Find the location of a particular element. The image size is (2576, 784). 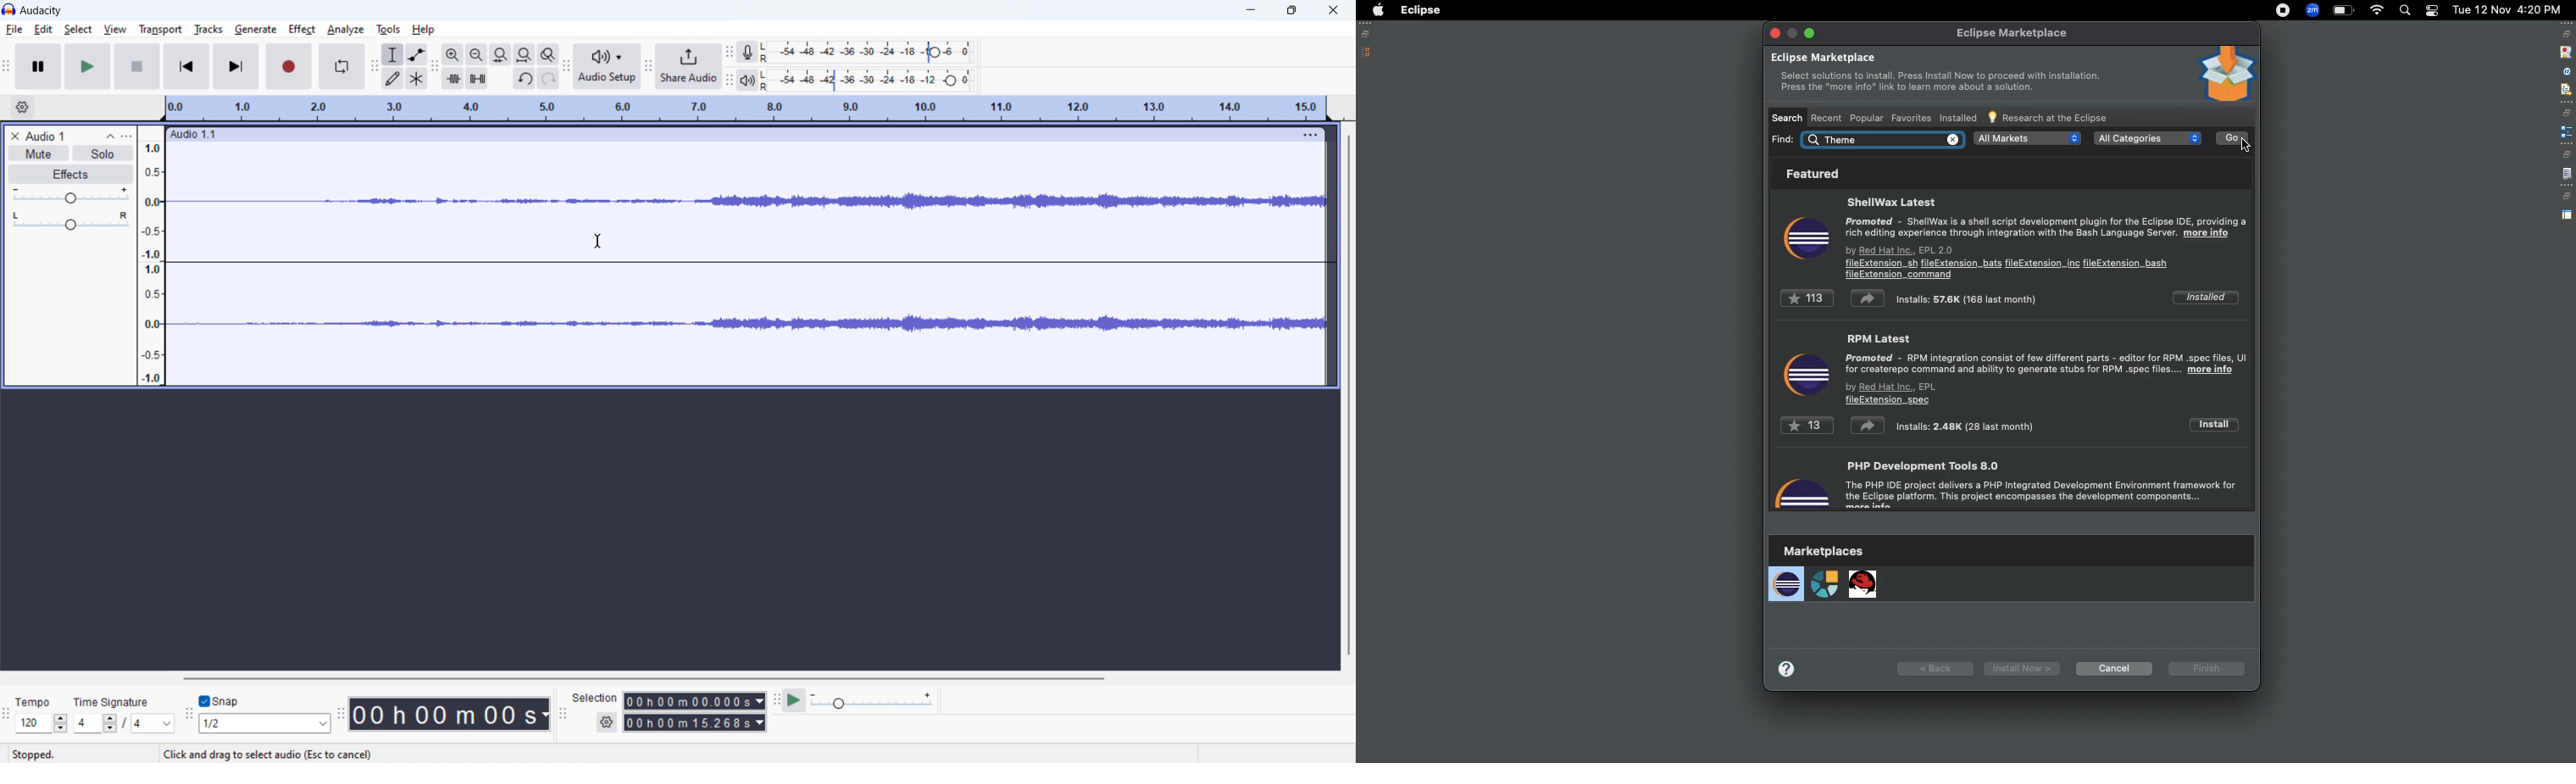

play at speed toolbar is located at coordinates (776, 700).